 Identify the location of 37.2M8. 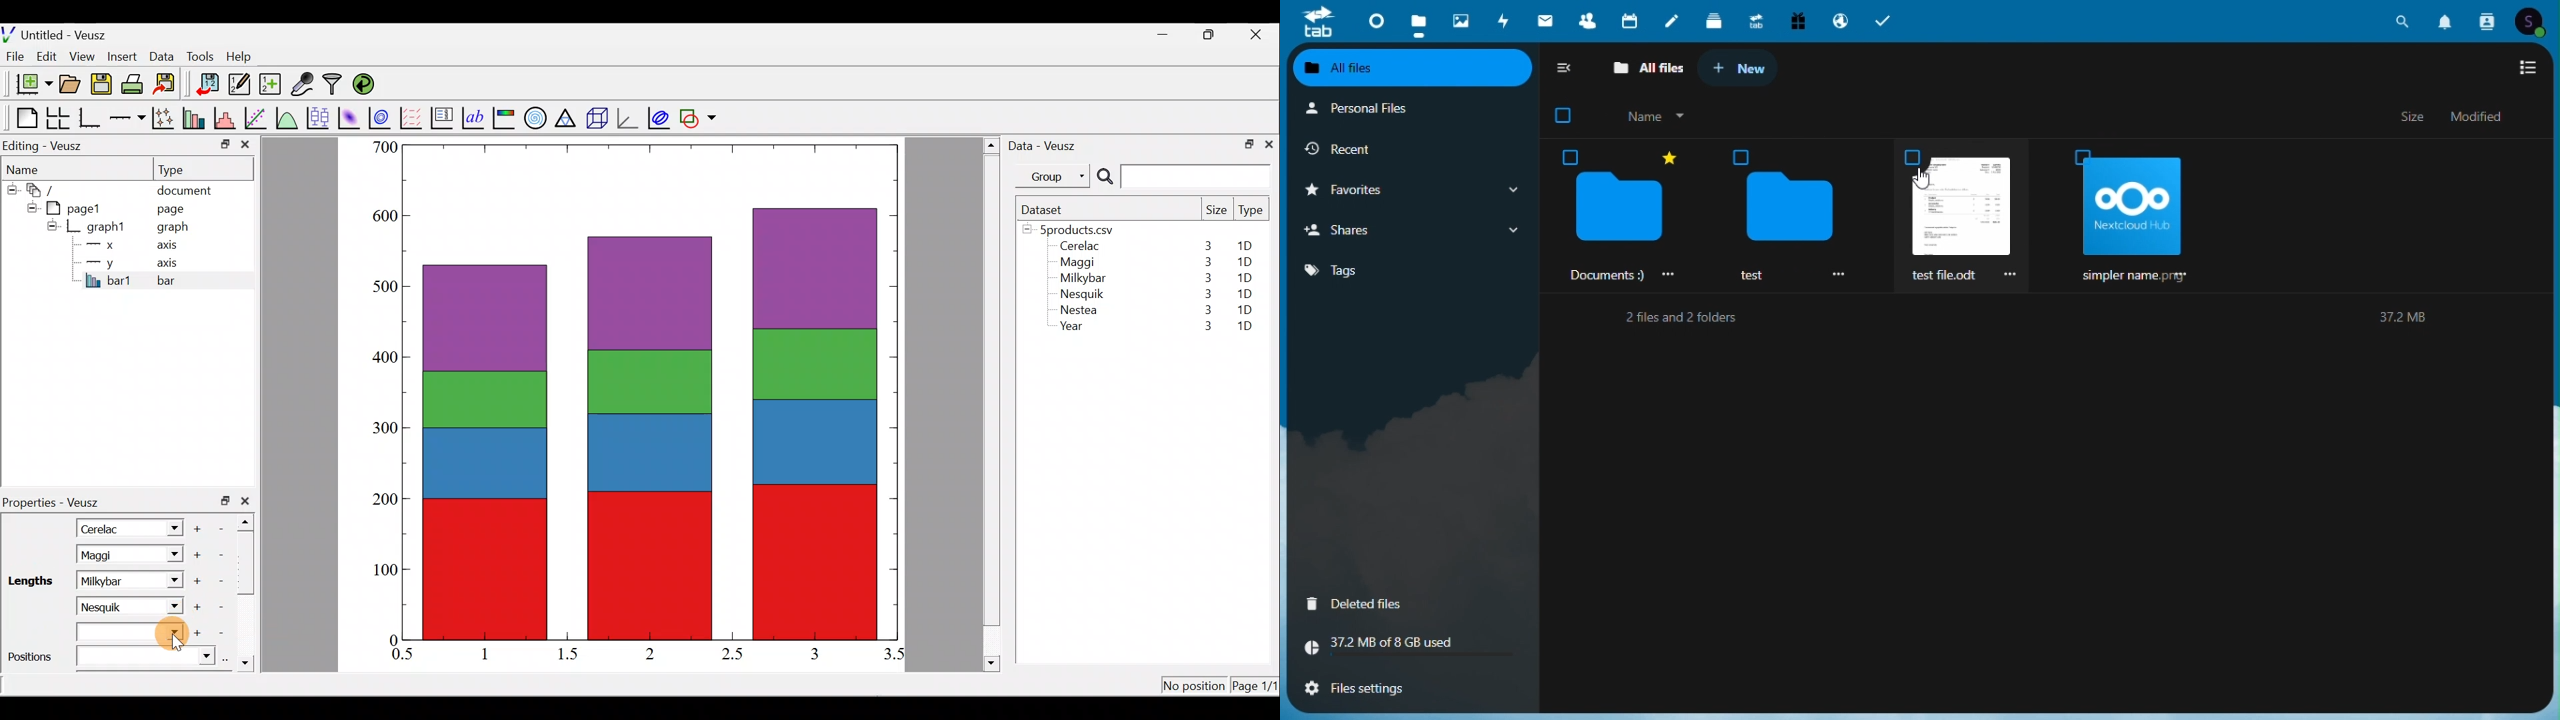
(2403, 315).